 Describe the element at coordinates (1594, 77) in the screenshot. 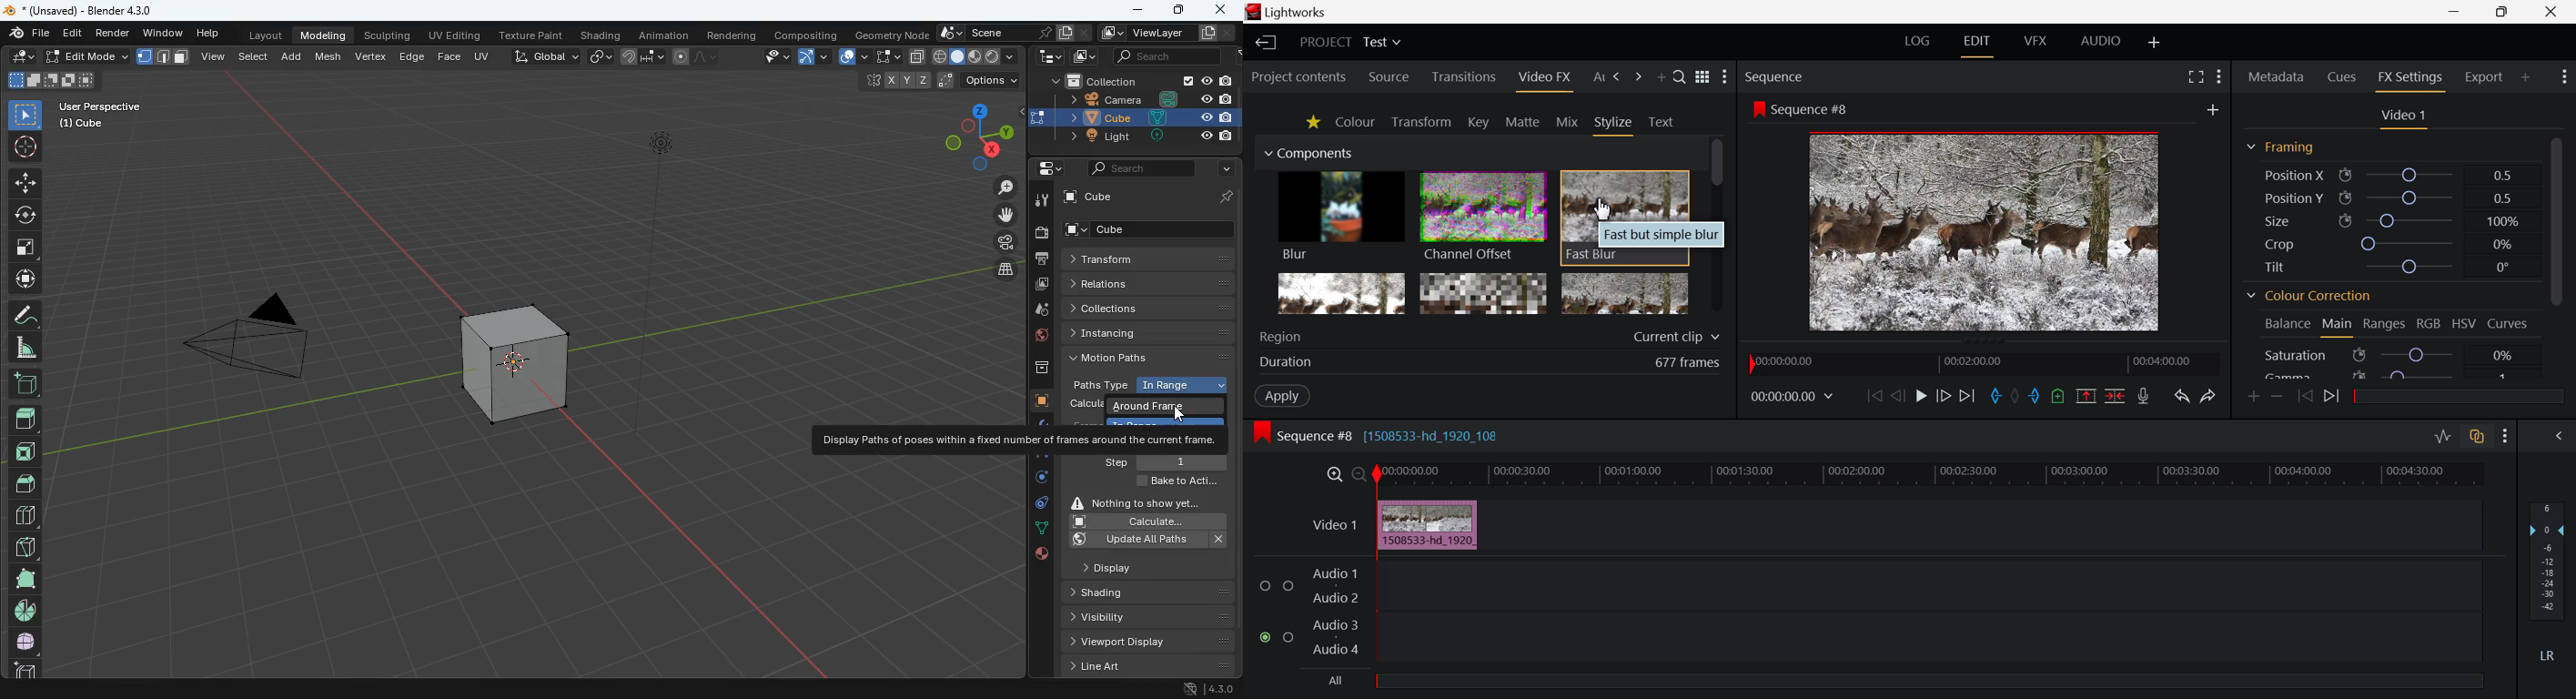

I see `Previous Panel` at that location.